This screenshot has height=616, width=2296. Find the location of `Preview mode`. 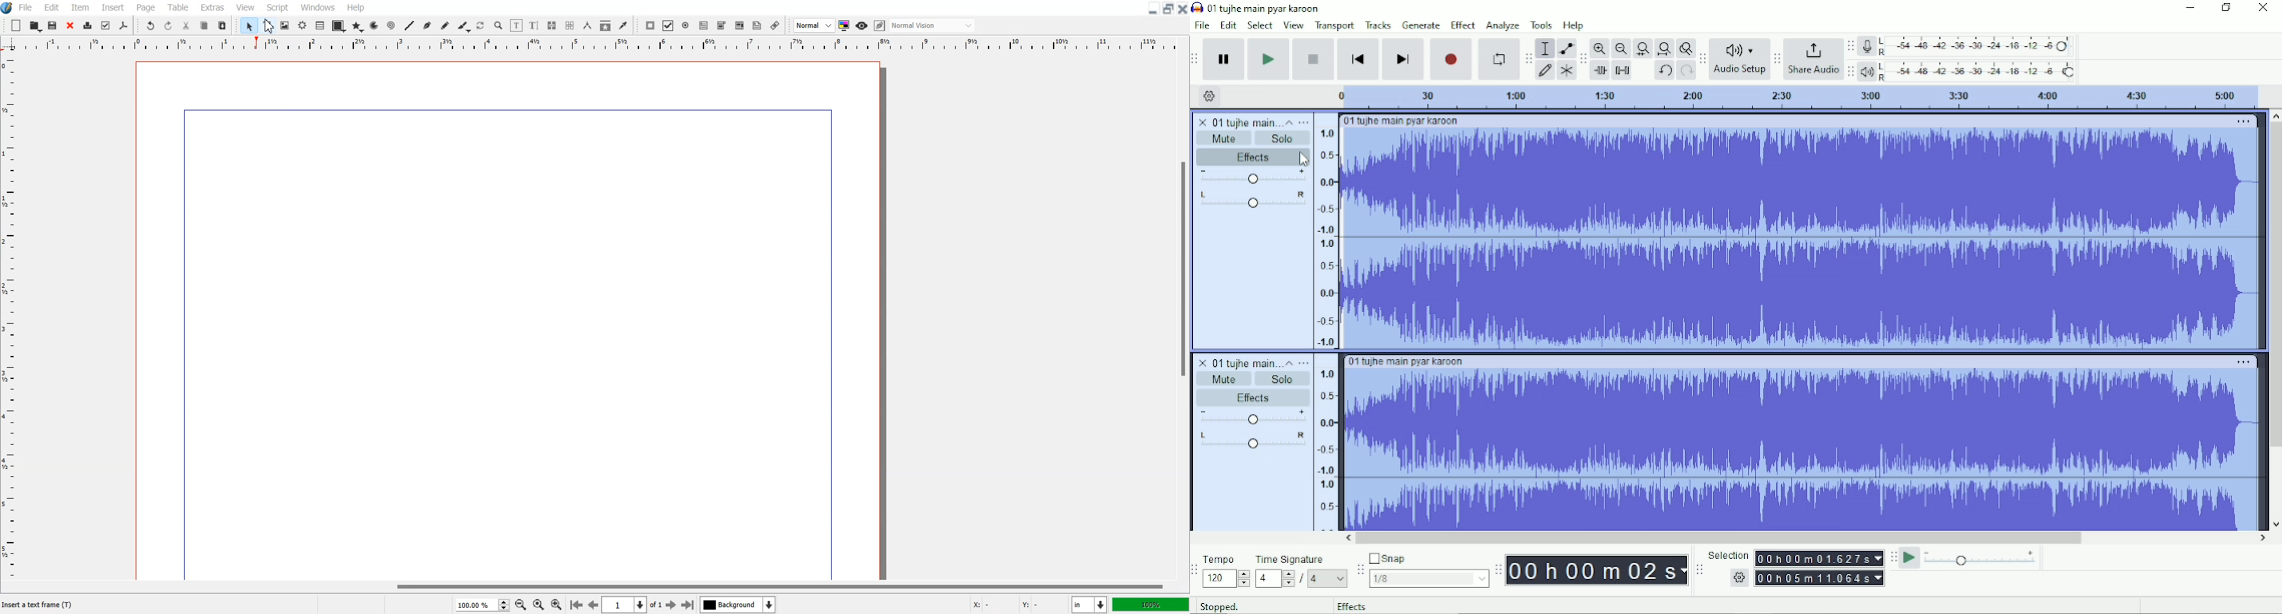

Preview mode is located at coordinates (863, 25).